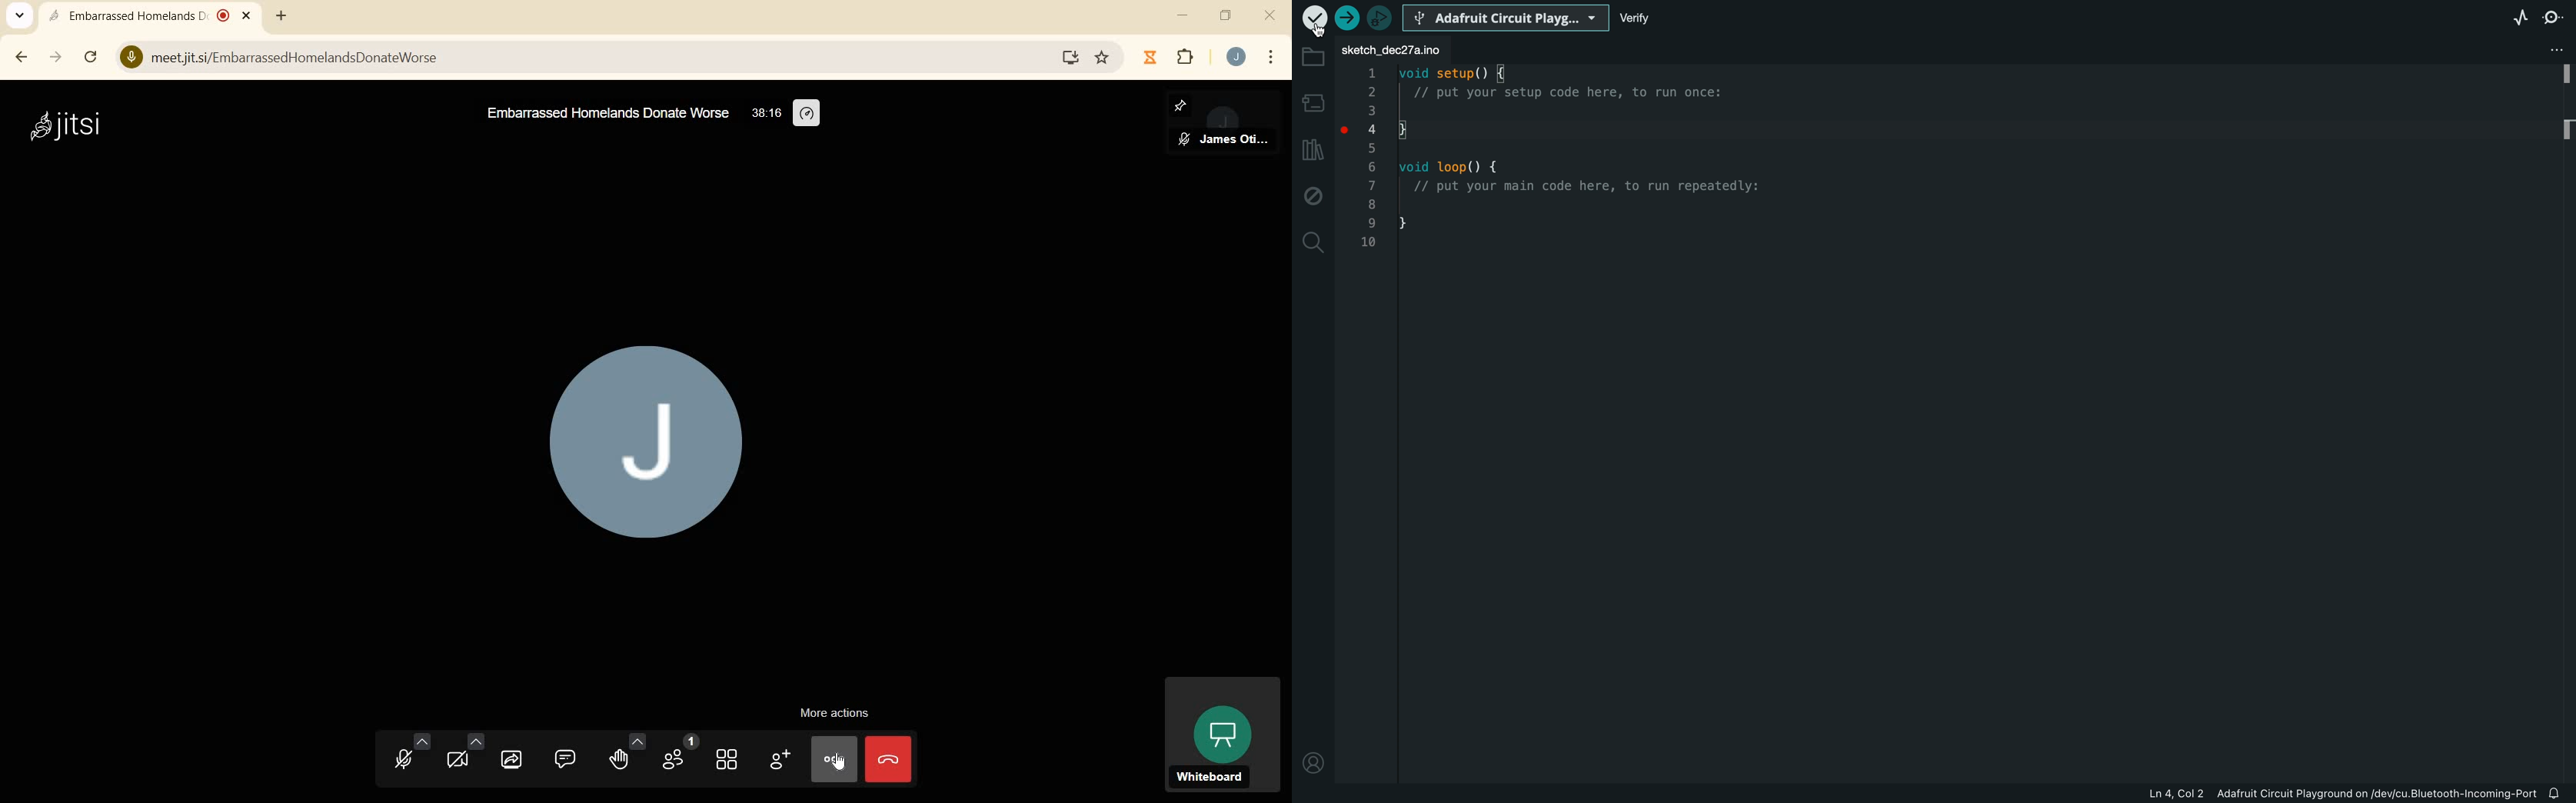  I want to click on folder, so click(1312, 56).